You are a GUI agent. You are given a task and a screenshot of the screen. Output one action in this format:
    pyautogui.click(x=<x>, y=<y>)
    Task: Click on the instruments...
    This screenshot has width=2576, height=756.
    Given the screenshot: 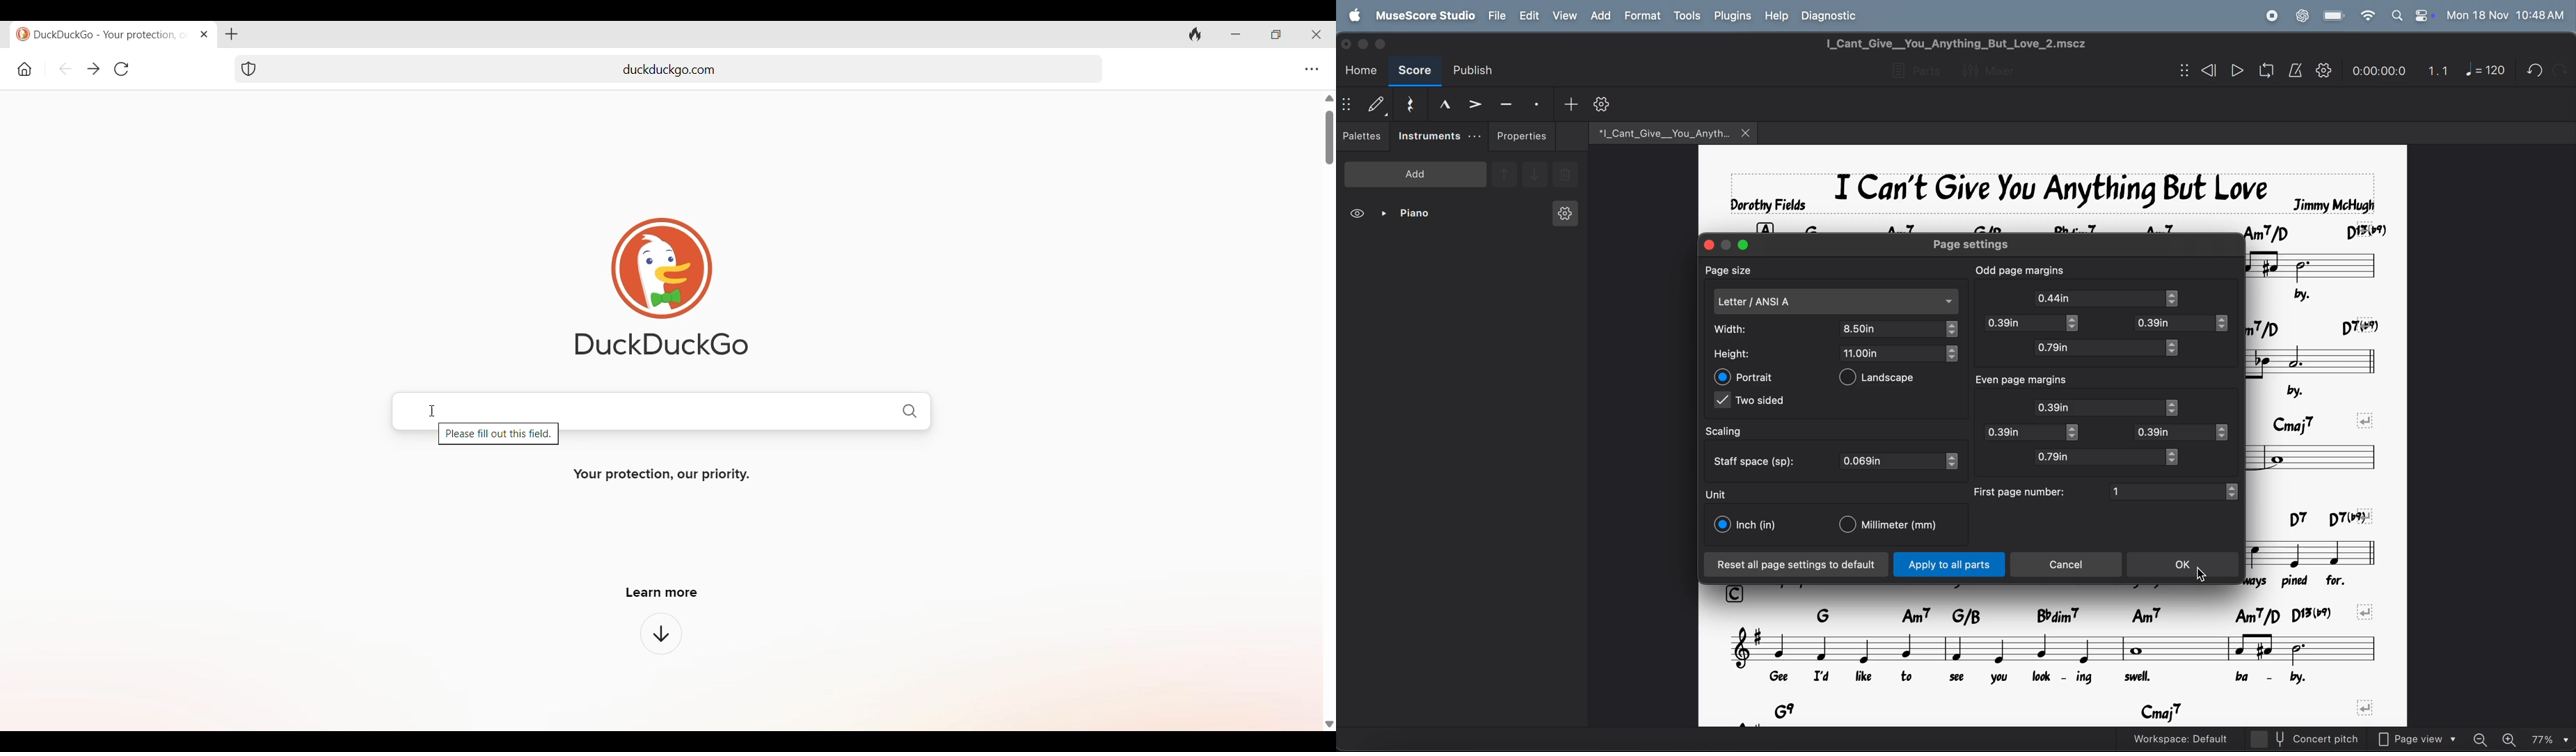 What is the action you would take?
    pyautogui.click(x=1439, y=136)
    